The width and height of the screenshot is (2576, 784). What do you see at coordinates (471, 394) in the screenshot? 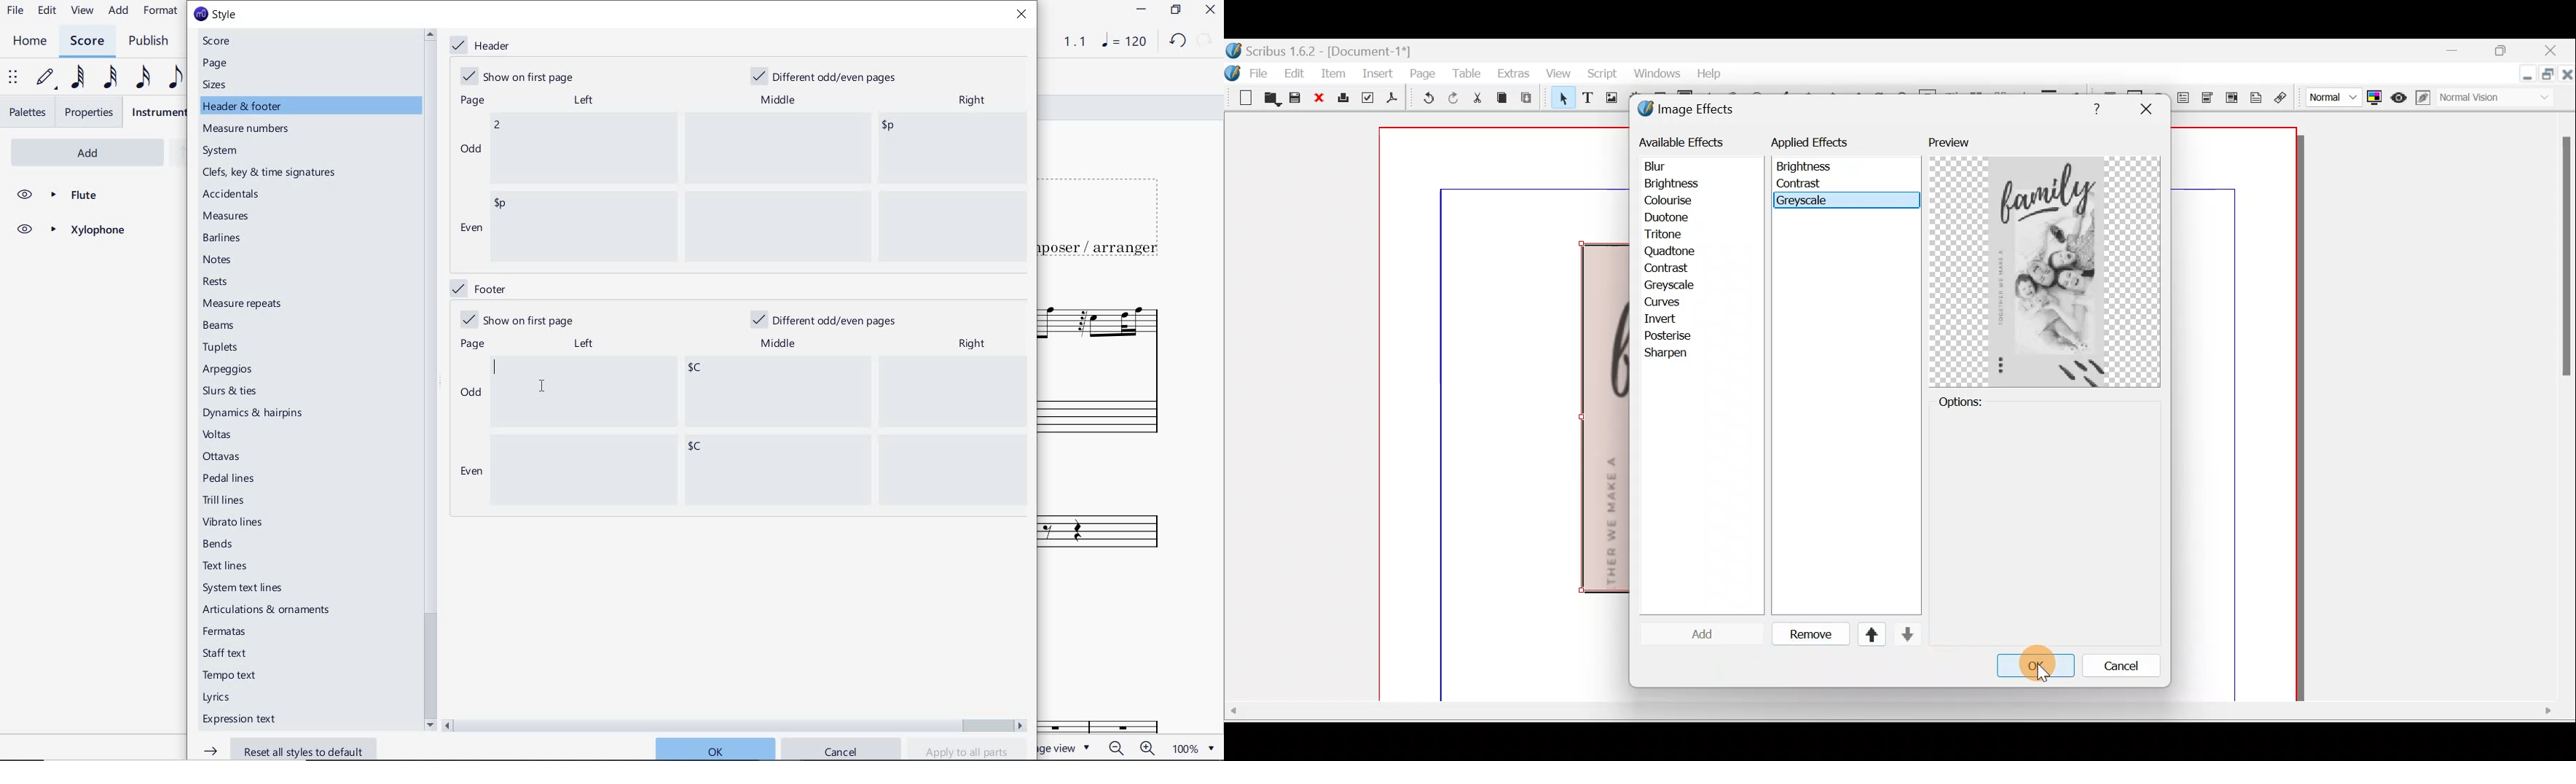
I see `odd` at bounding box center [471, 394].